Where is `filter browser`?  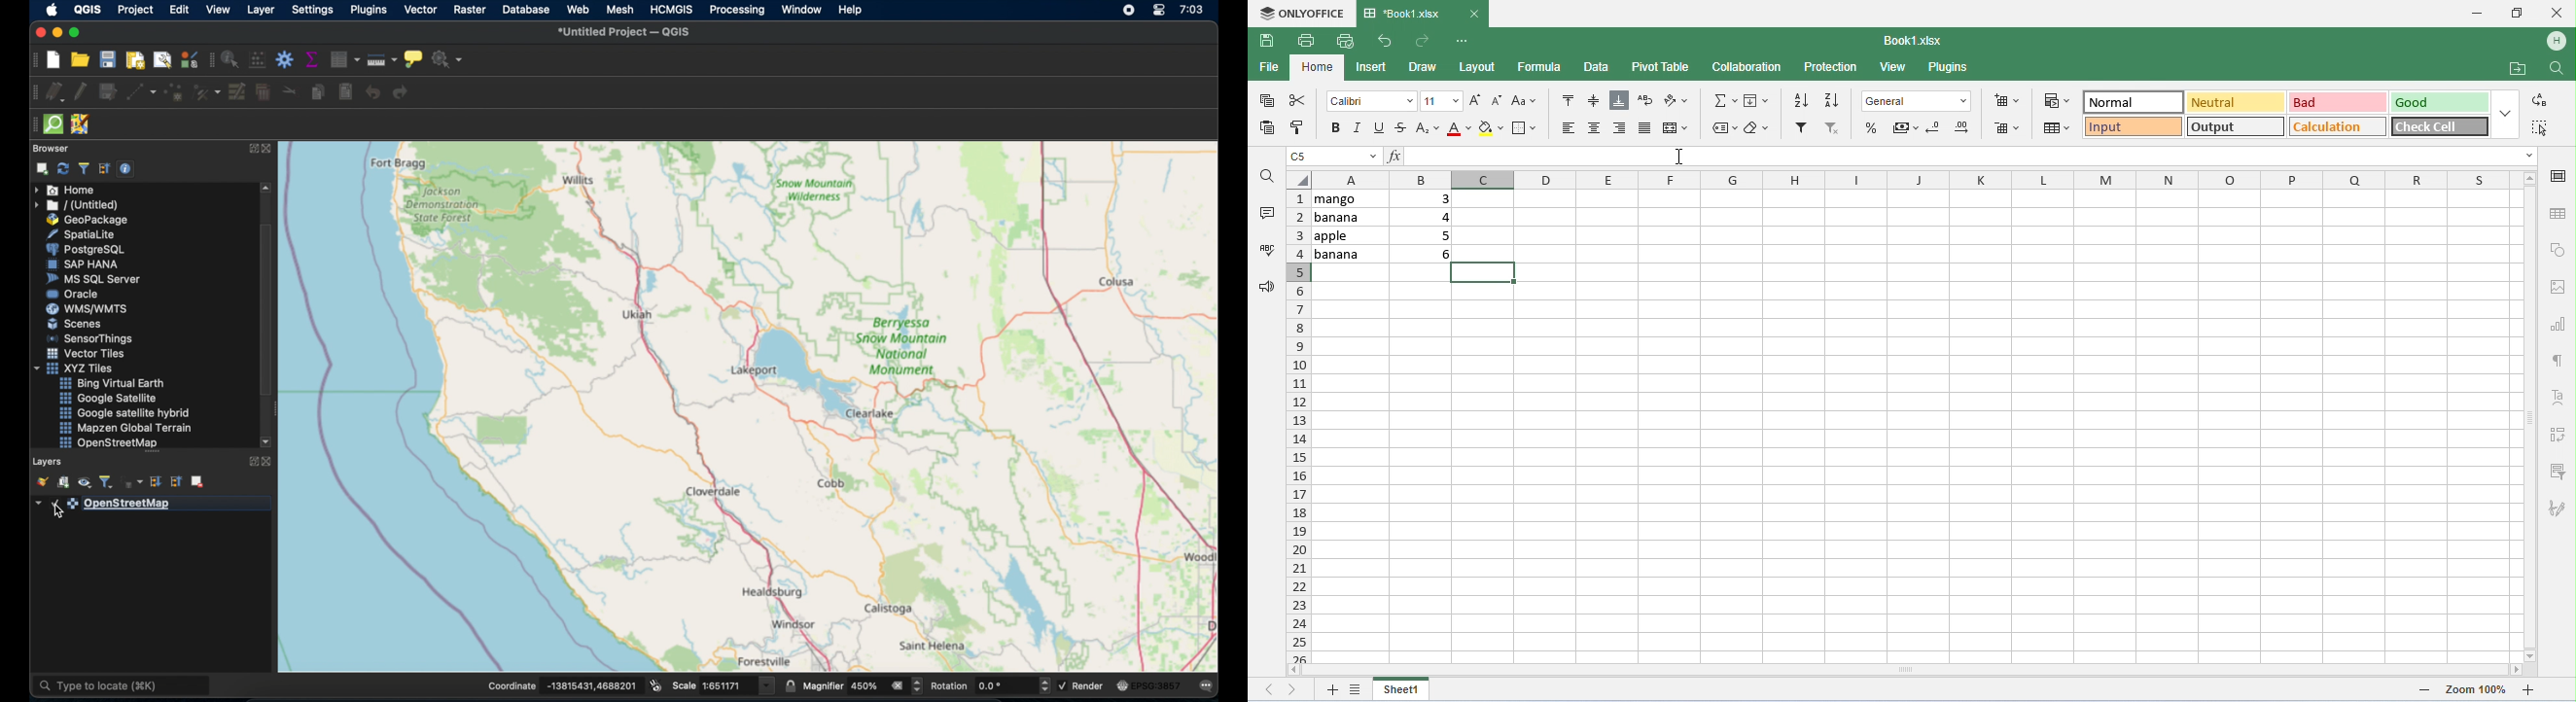
filter browser is located at coordinates (83, 169).